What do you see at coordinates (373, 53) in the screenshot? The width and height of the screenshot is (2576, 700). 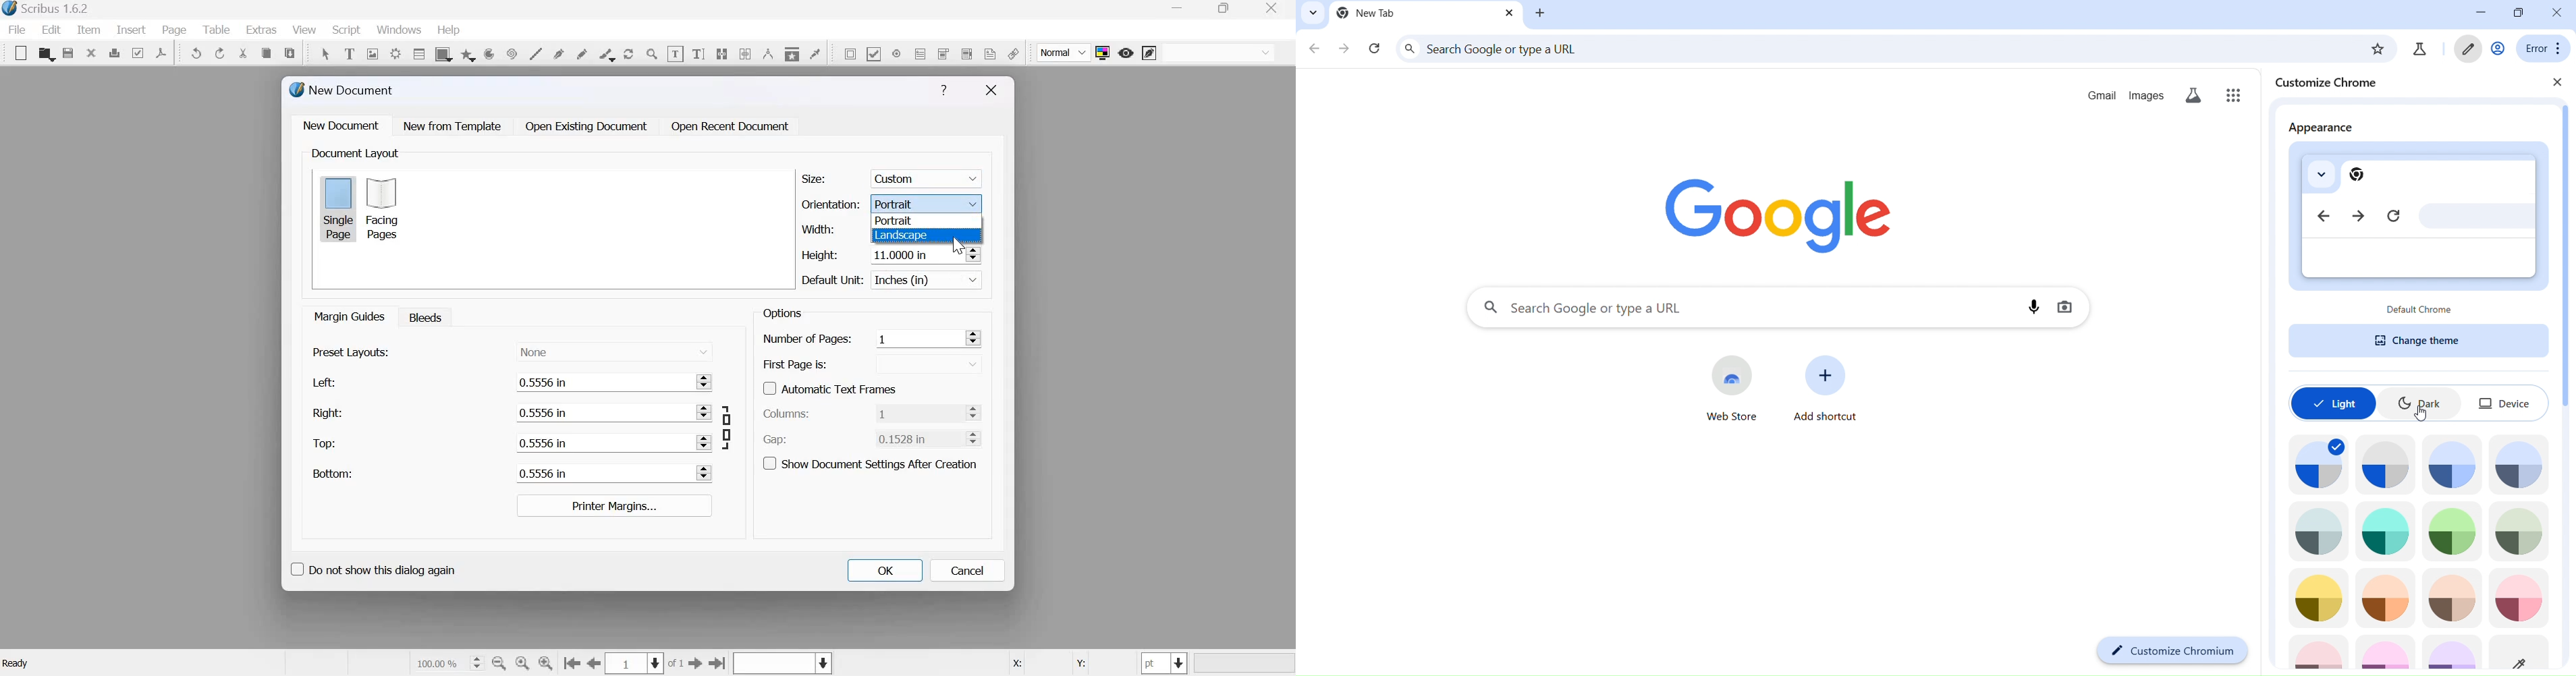 I see `Image frame` at bounding box center [373, 53].